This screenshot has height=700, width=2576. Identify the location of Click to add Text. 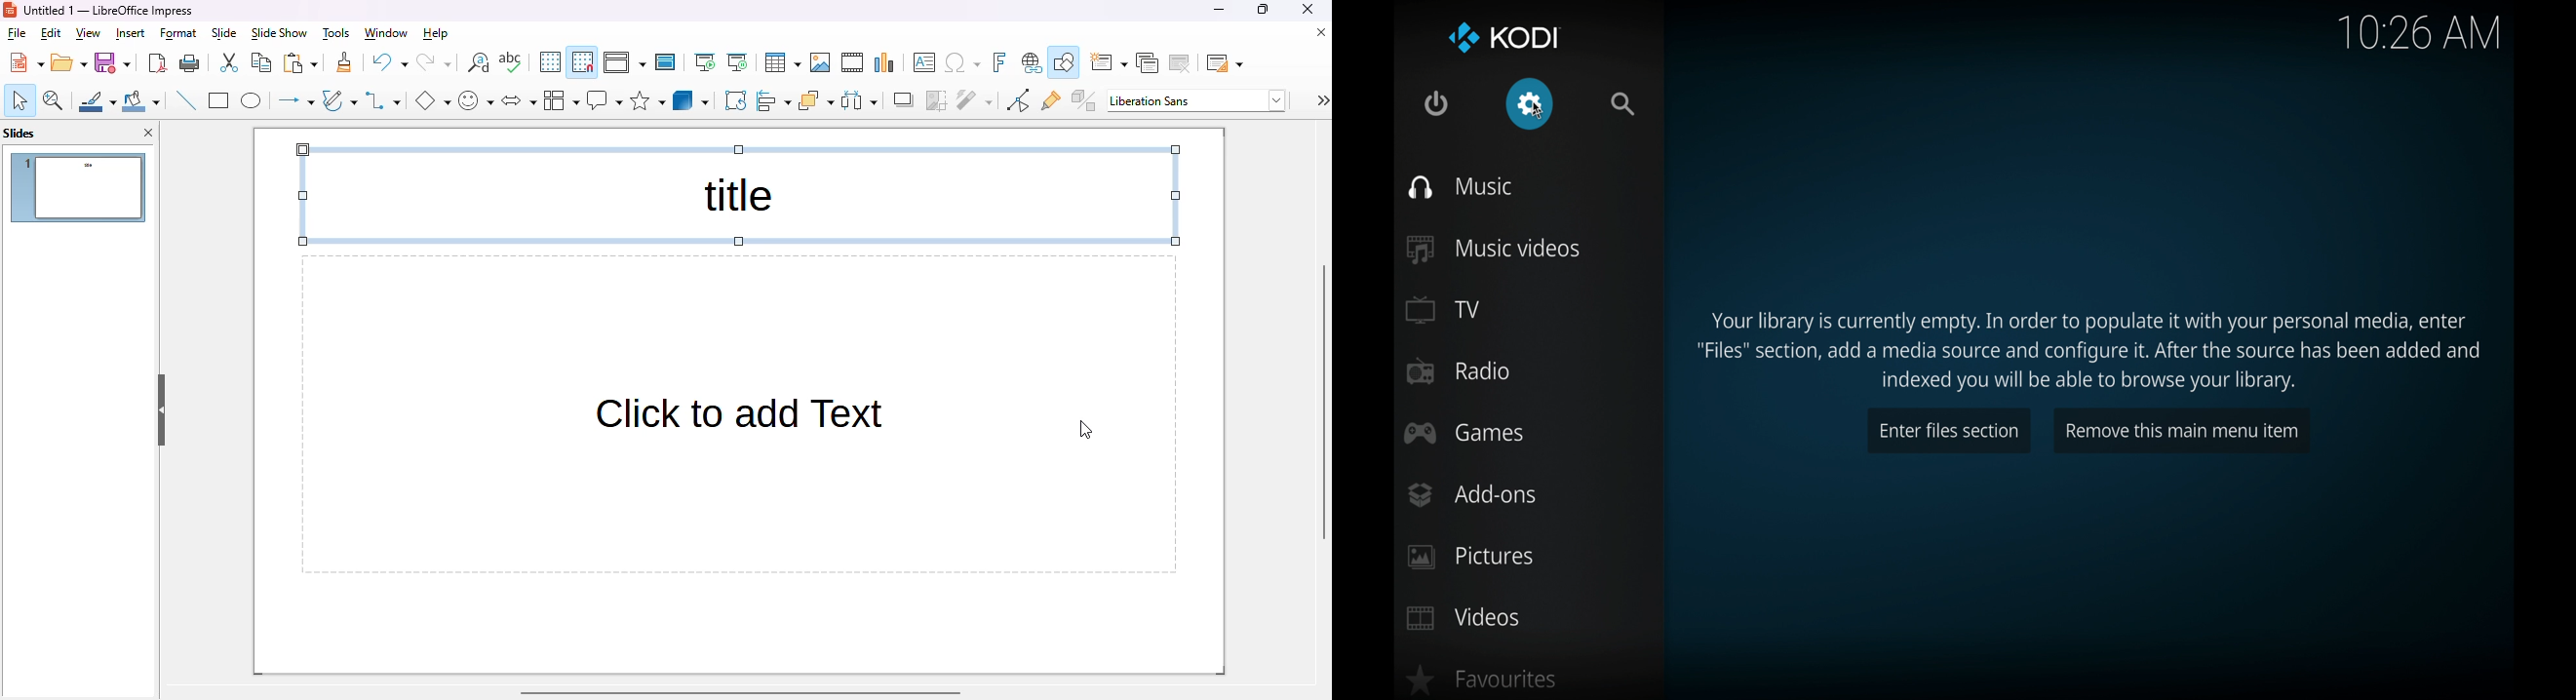
(738, 415).